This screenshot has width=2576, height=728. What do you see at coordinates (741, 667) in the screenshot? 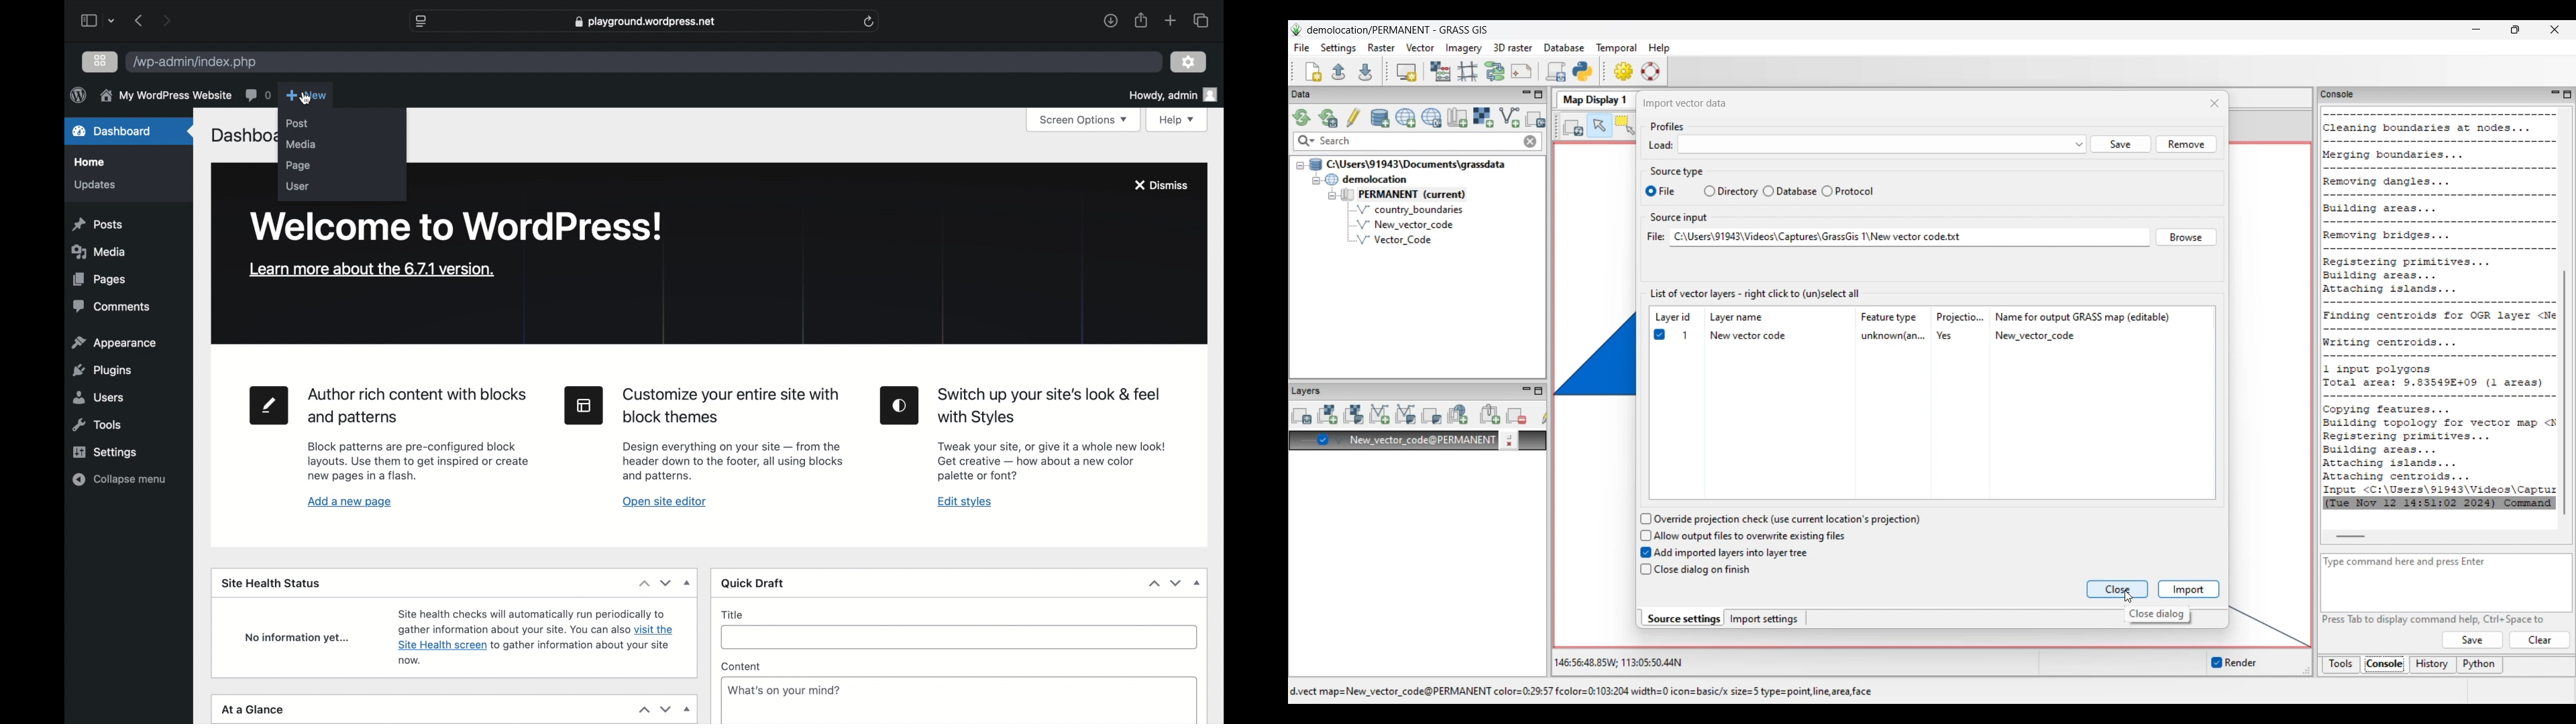
I see `content` at bounding box center [741, 667].